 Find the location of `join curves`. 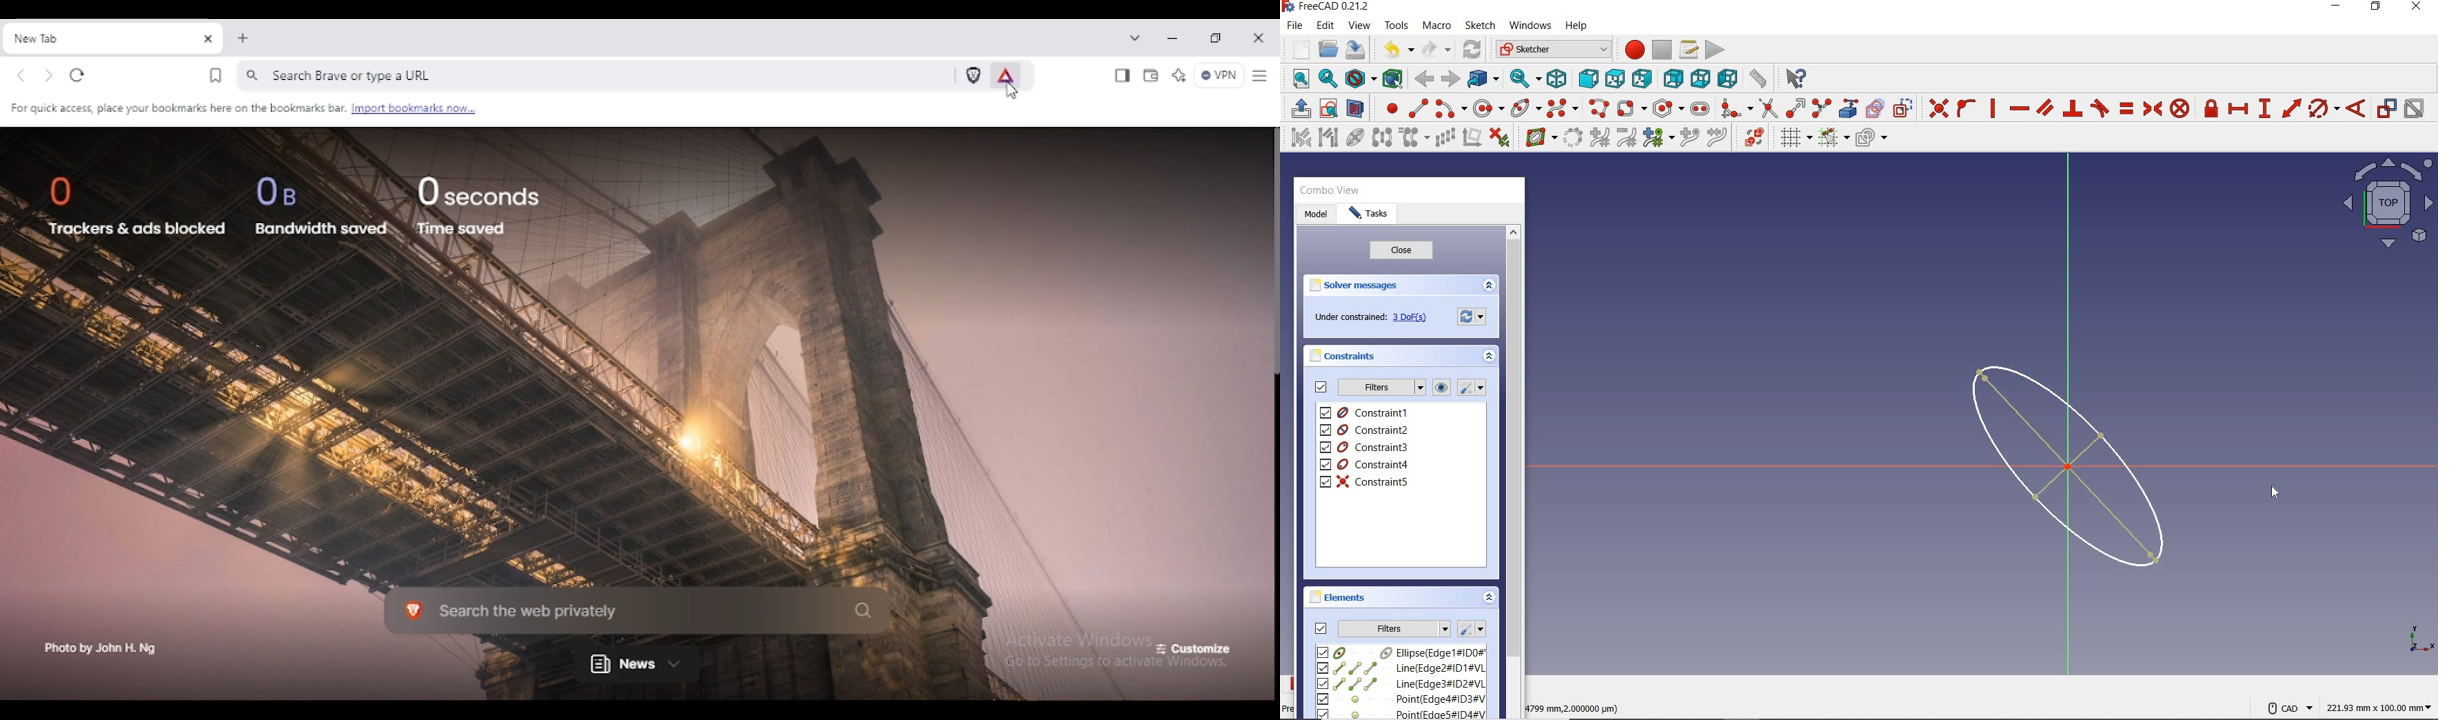

join curves is located at coordinates (1718, 138).